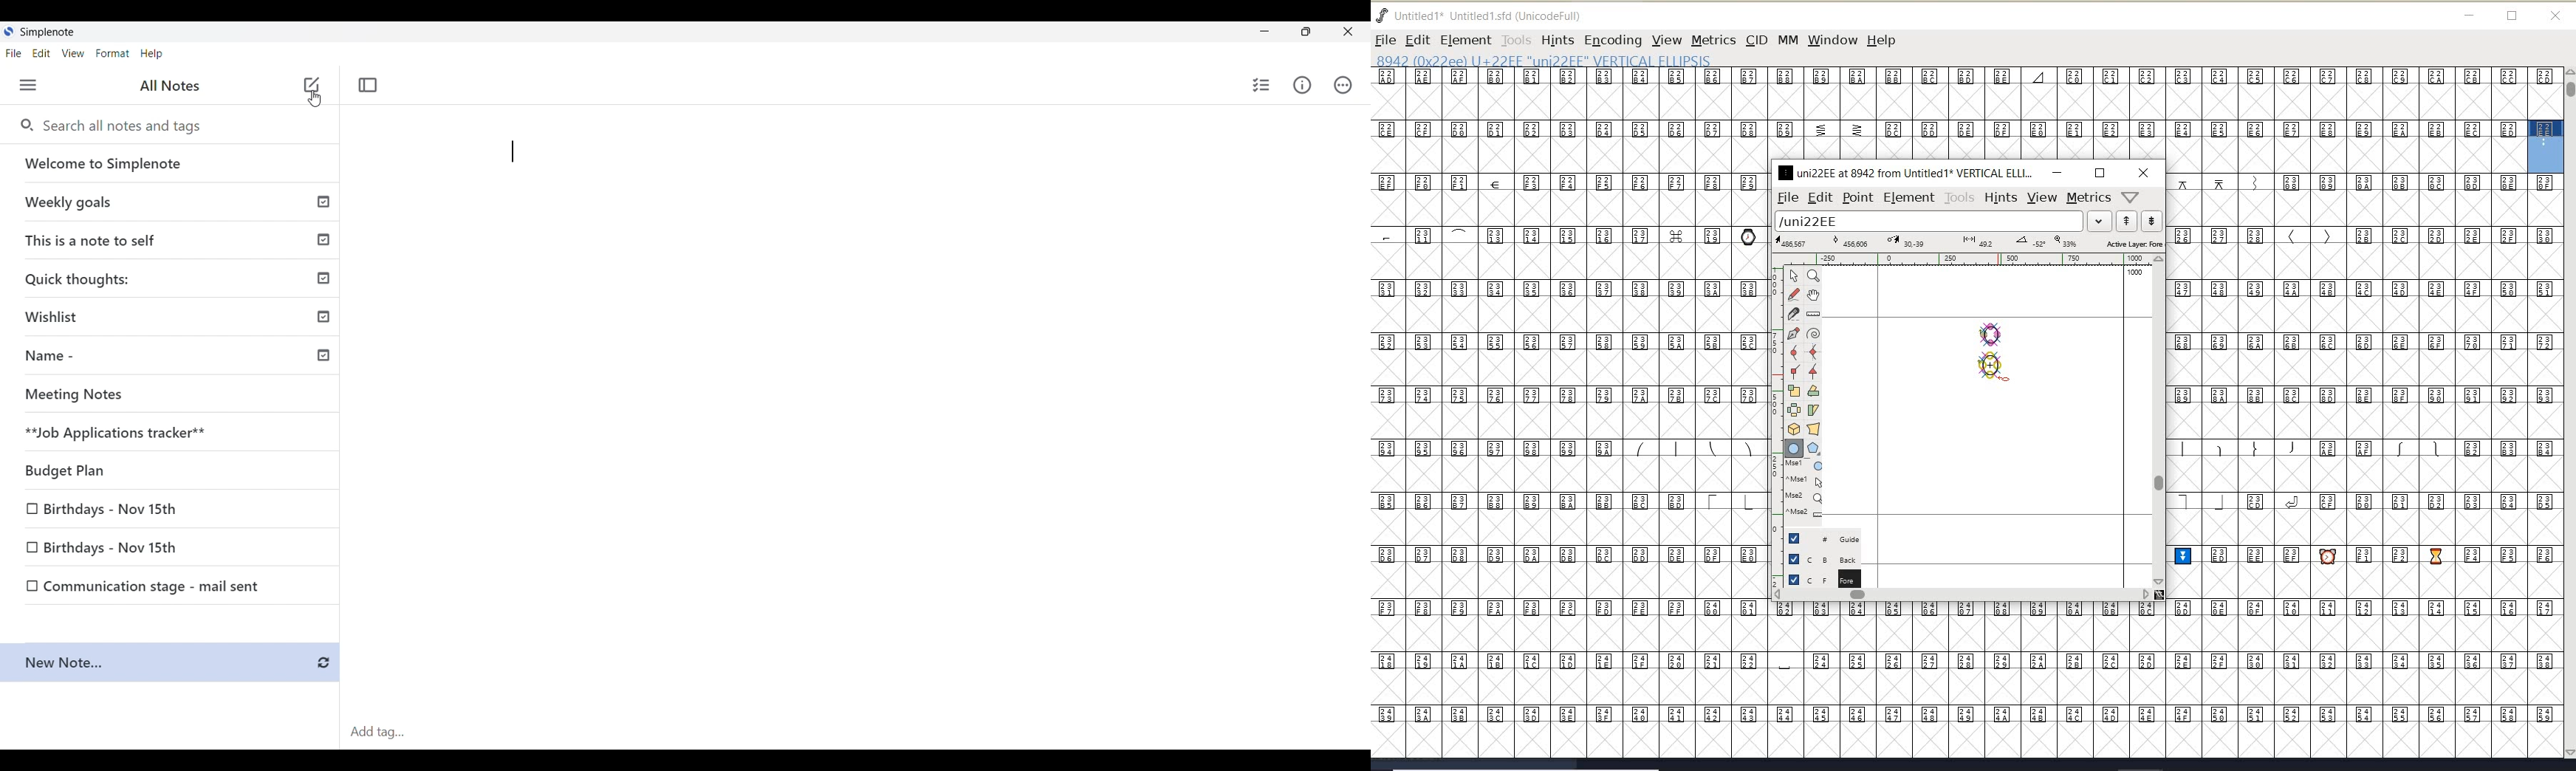  What do you see at coordinates (383, 732) in the screenshot?
I see `Add tag...` at bounding box center [383, 732].